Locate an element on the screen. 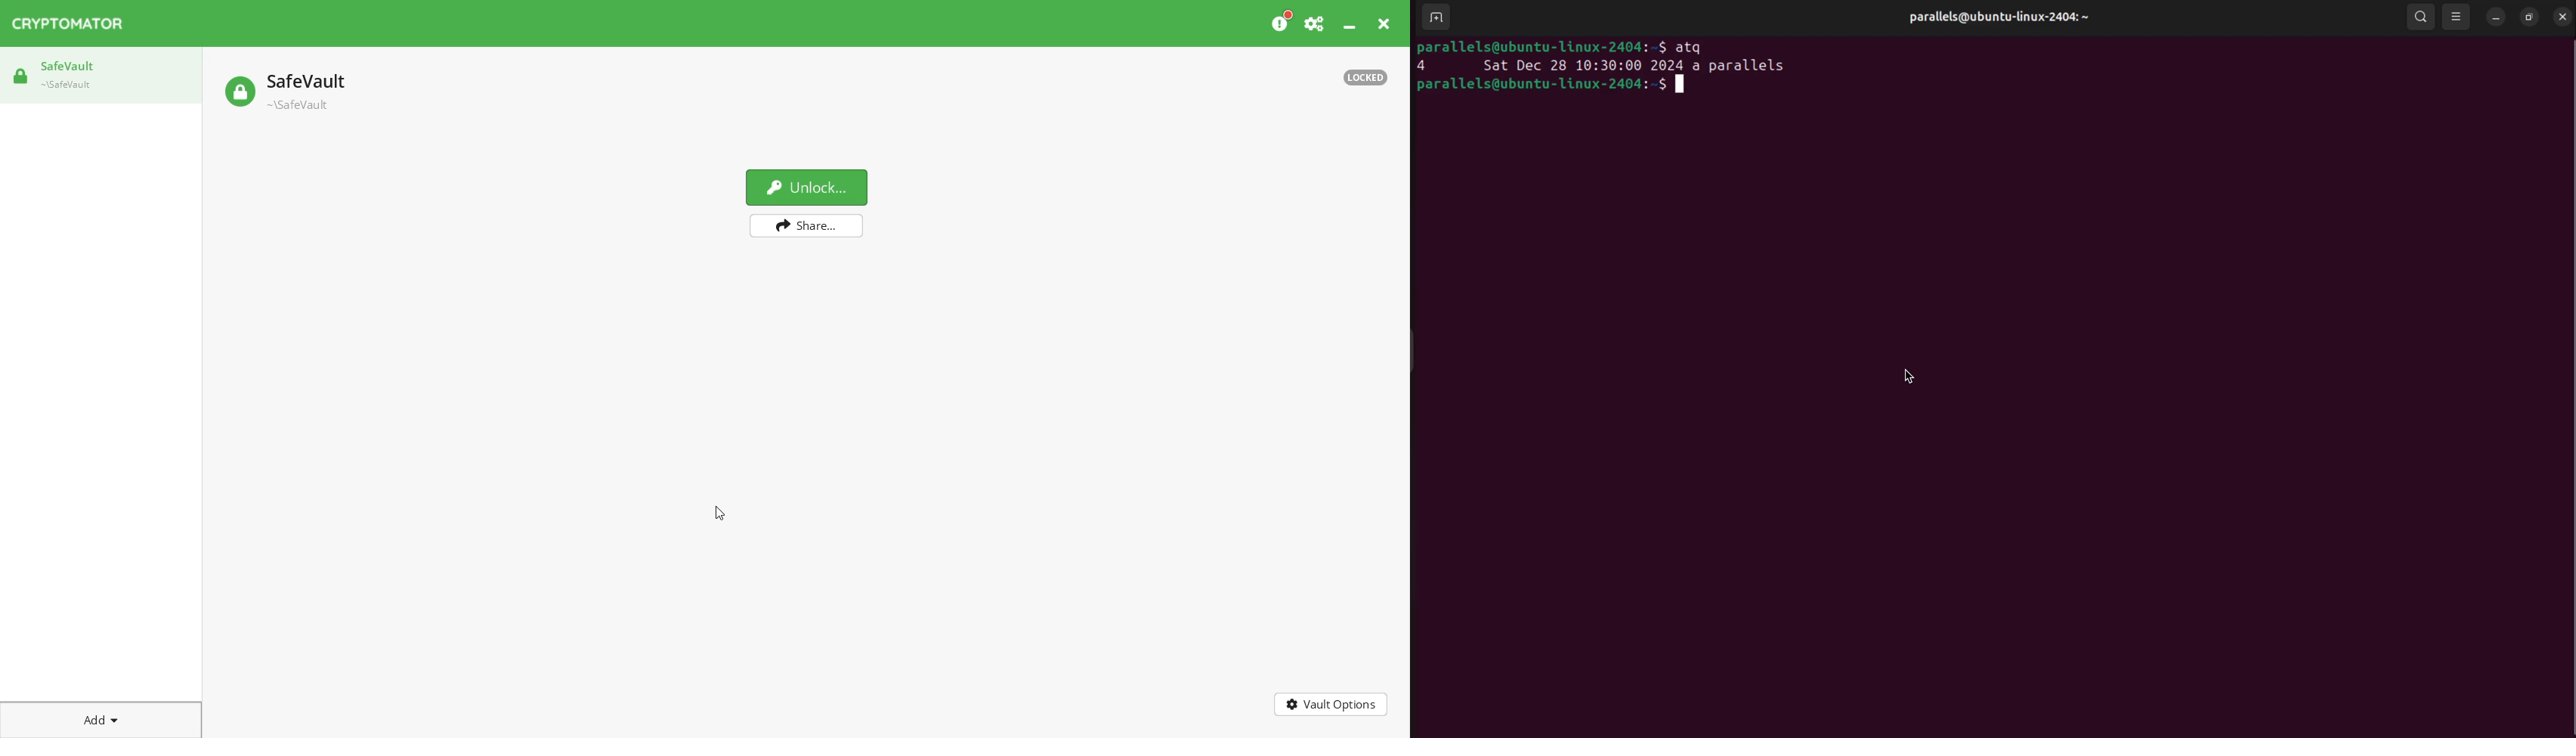  CRYPTOMATOR Application Name is located at coordinates (75, 23).